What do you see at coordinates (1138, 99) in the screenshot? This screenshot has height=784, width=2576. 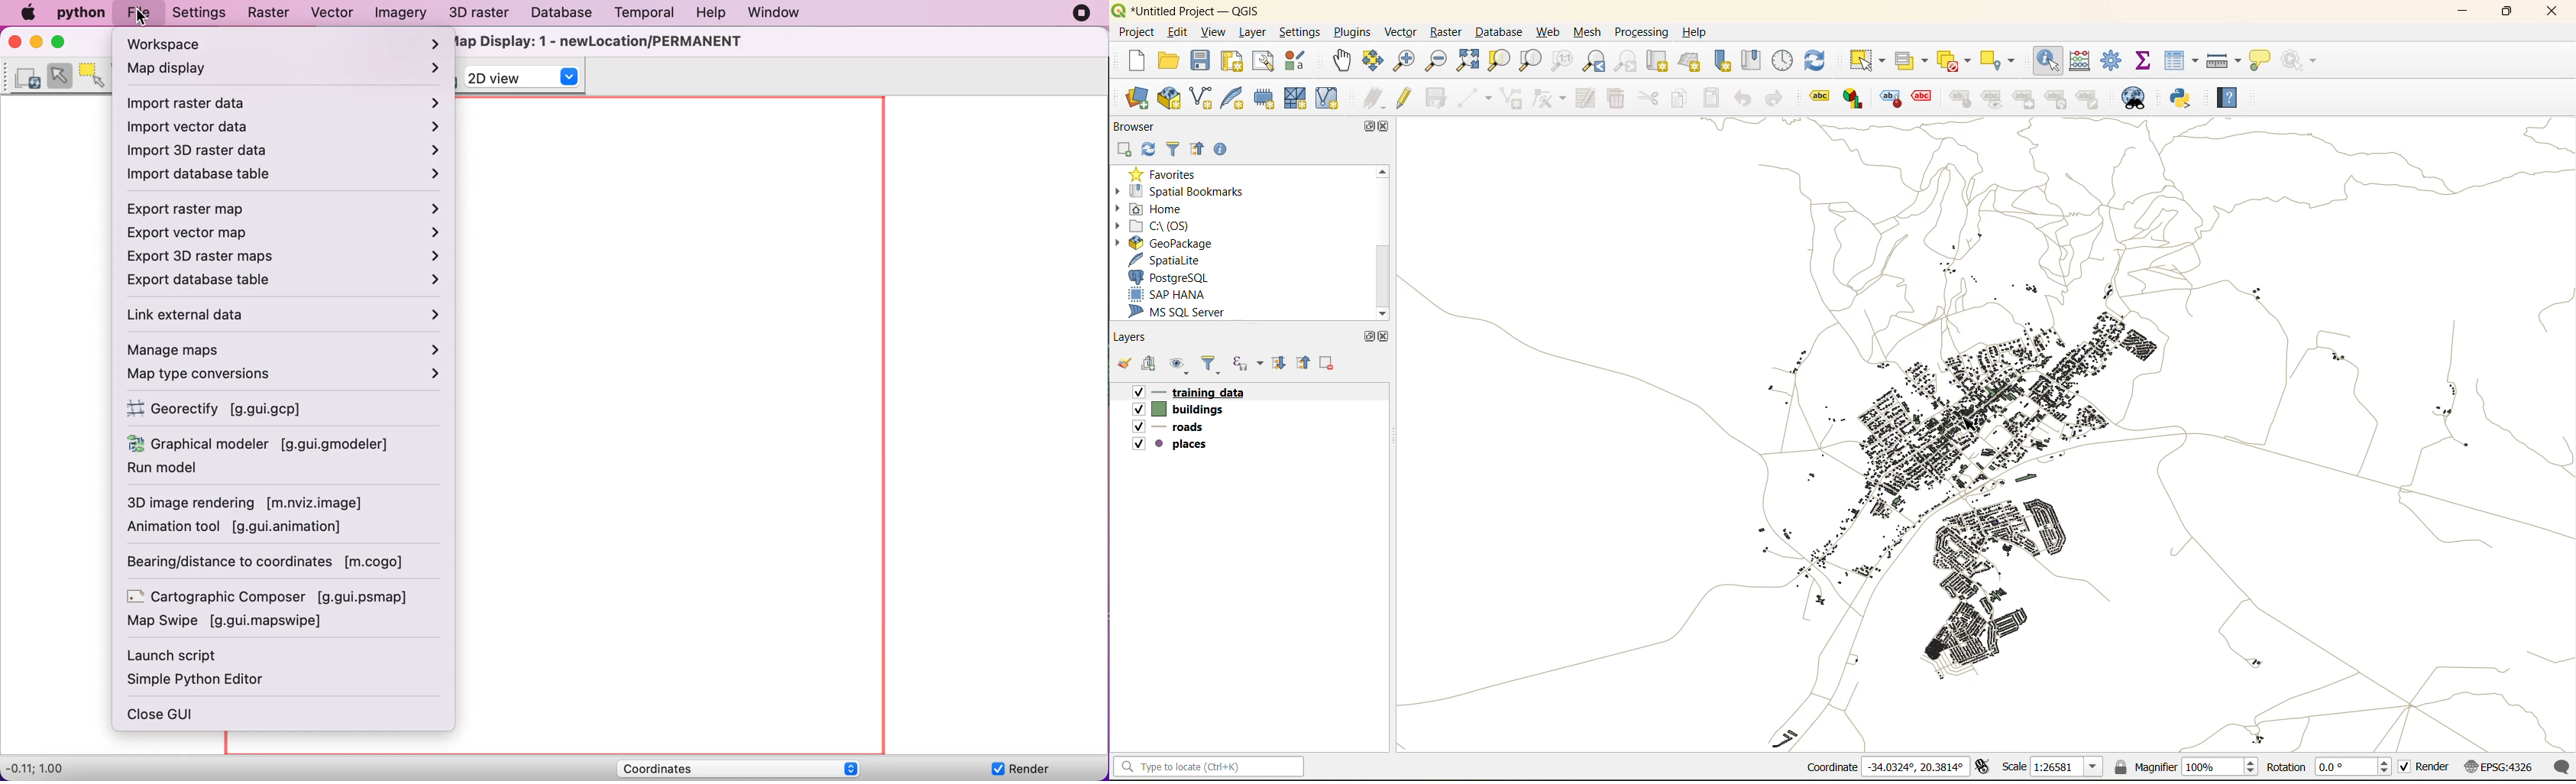 I see `open data source manager` at bounding box center [1138, 99].